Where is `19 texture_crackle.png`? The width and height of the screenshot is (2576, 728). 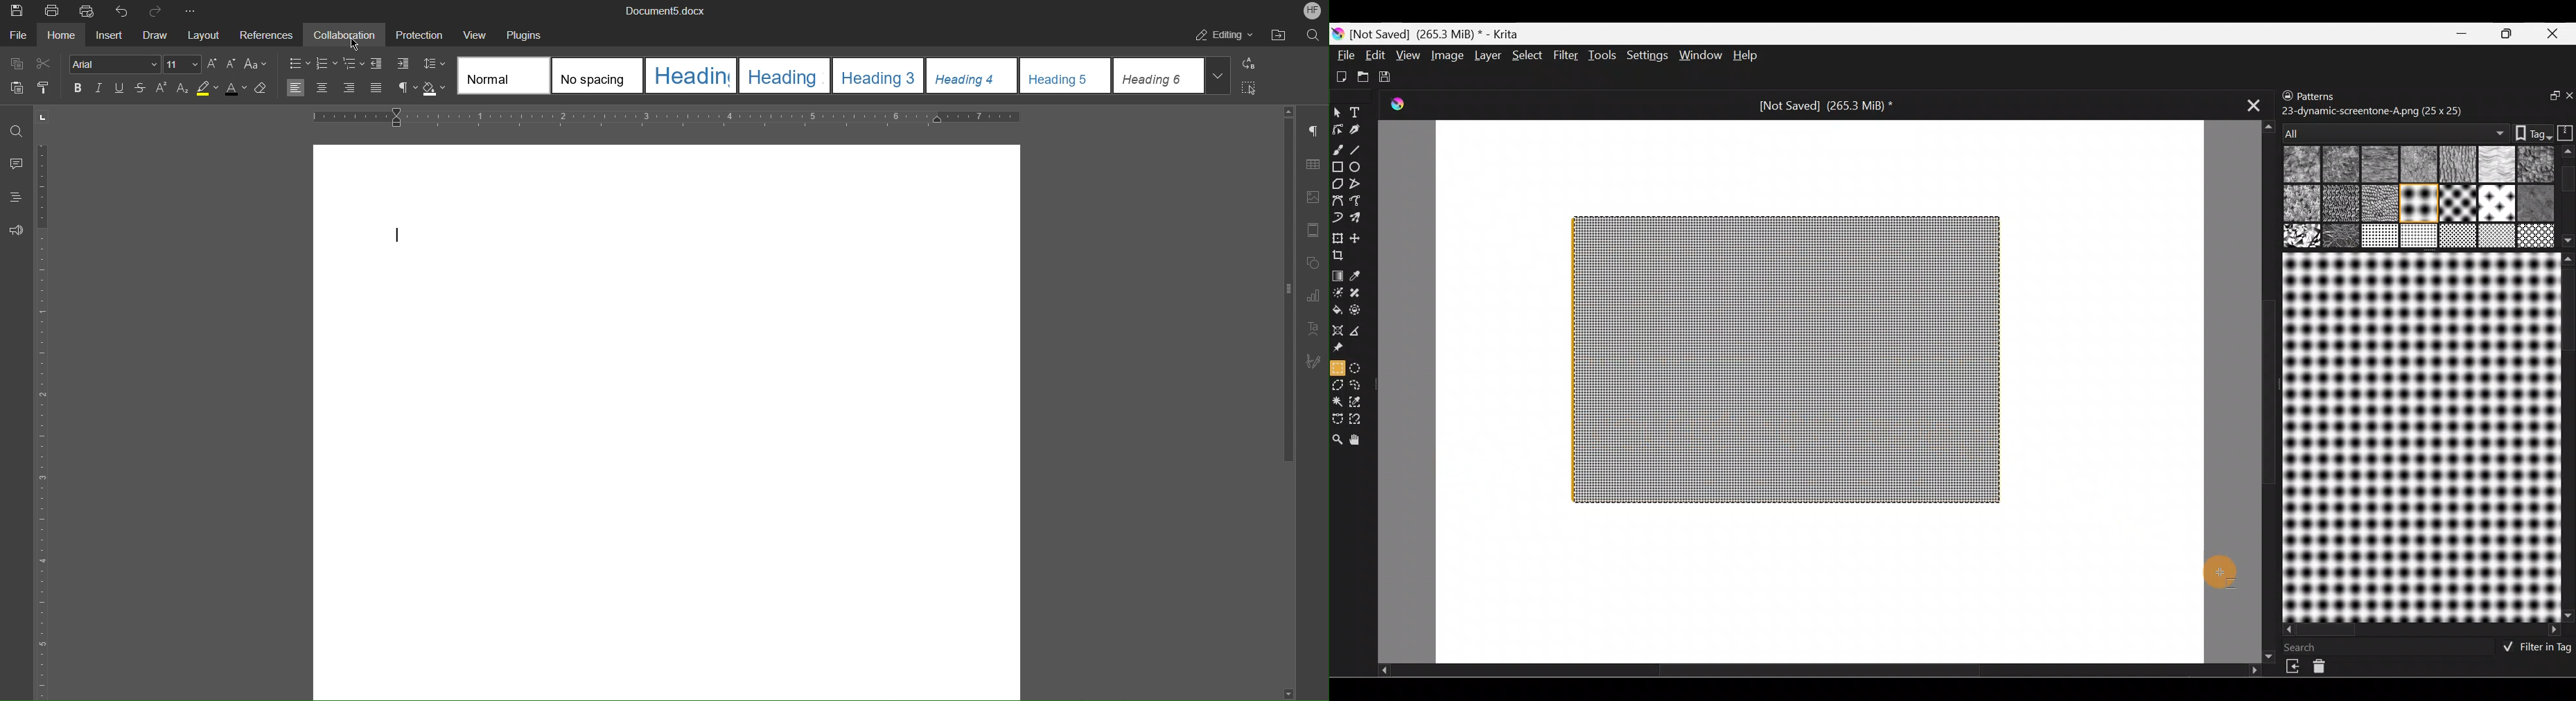
19 texture_crackle.png is located at coordinates (2497, 236).